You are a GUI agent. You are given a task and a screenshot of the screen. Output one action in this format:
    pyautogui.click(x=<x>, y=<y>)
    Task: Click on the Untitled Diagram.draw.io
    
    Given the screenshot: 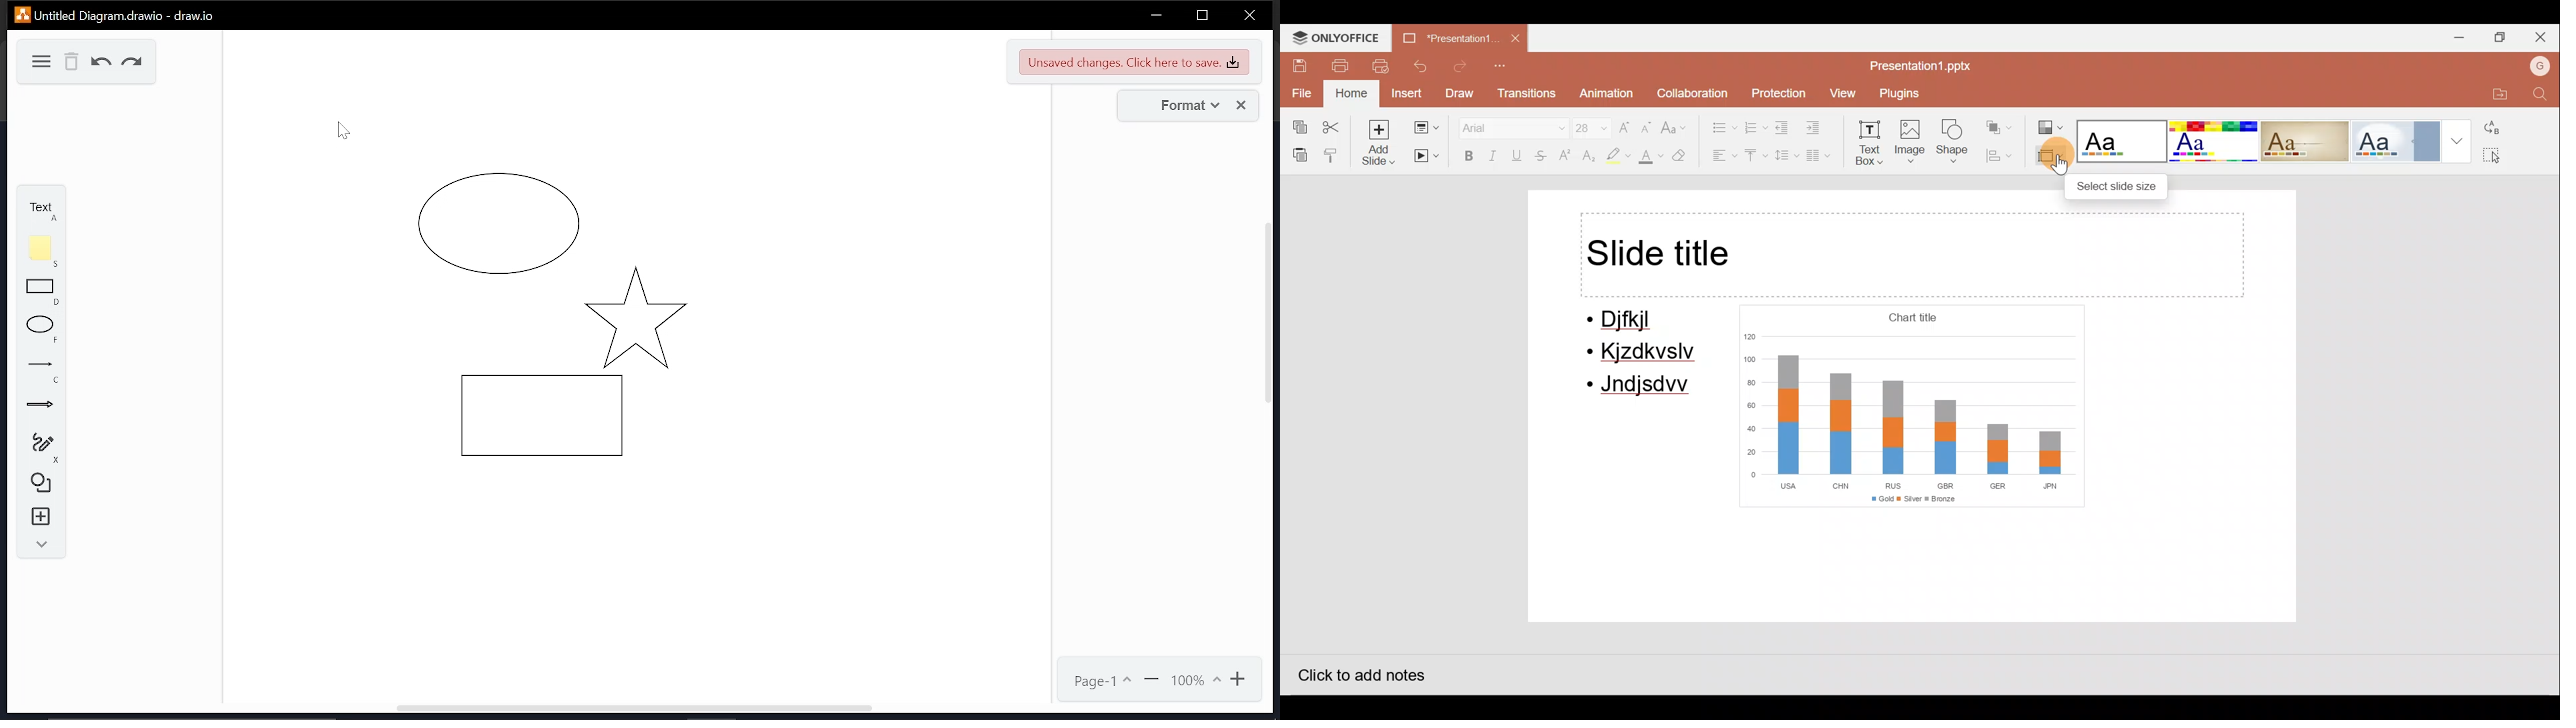 What is the action you would take?
    pyautogui.click(x=116, y=14)
    